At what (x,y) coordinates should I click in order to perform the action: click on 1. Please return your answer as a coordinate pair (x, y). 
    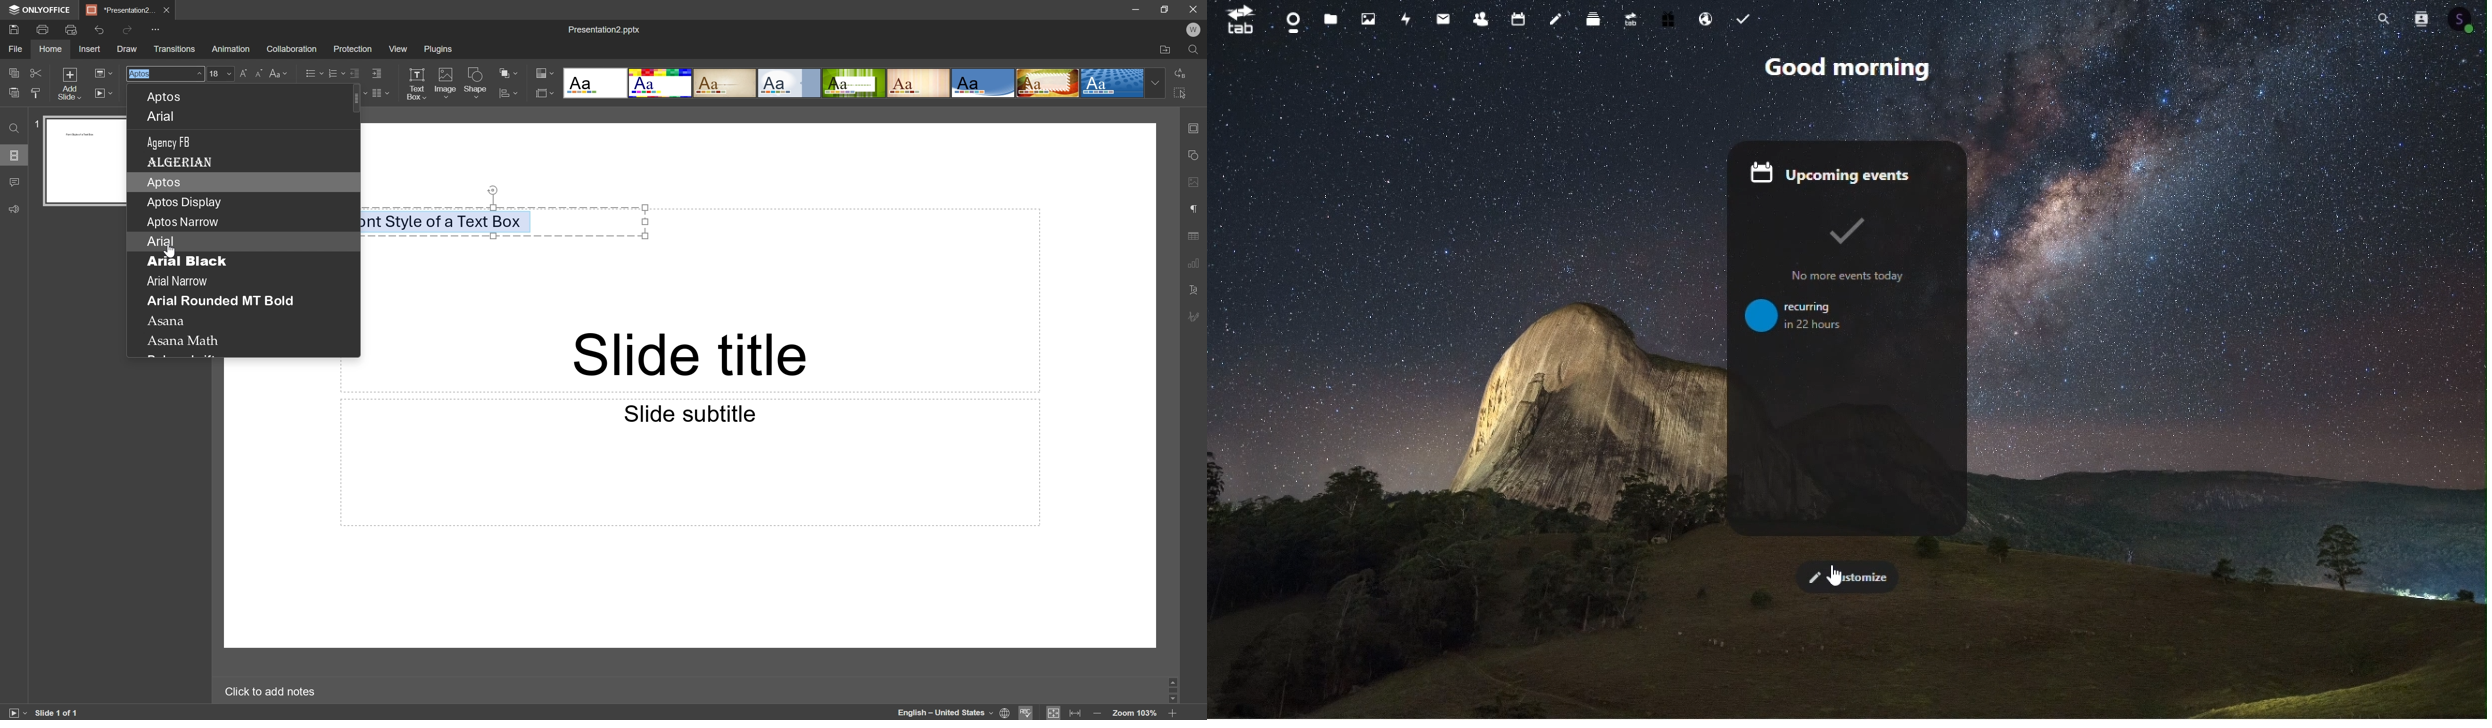
    Looking at the image, I should click on (37, 122).